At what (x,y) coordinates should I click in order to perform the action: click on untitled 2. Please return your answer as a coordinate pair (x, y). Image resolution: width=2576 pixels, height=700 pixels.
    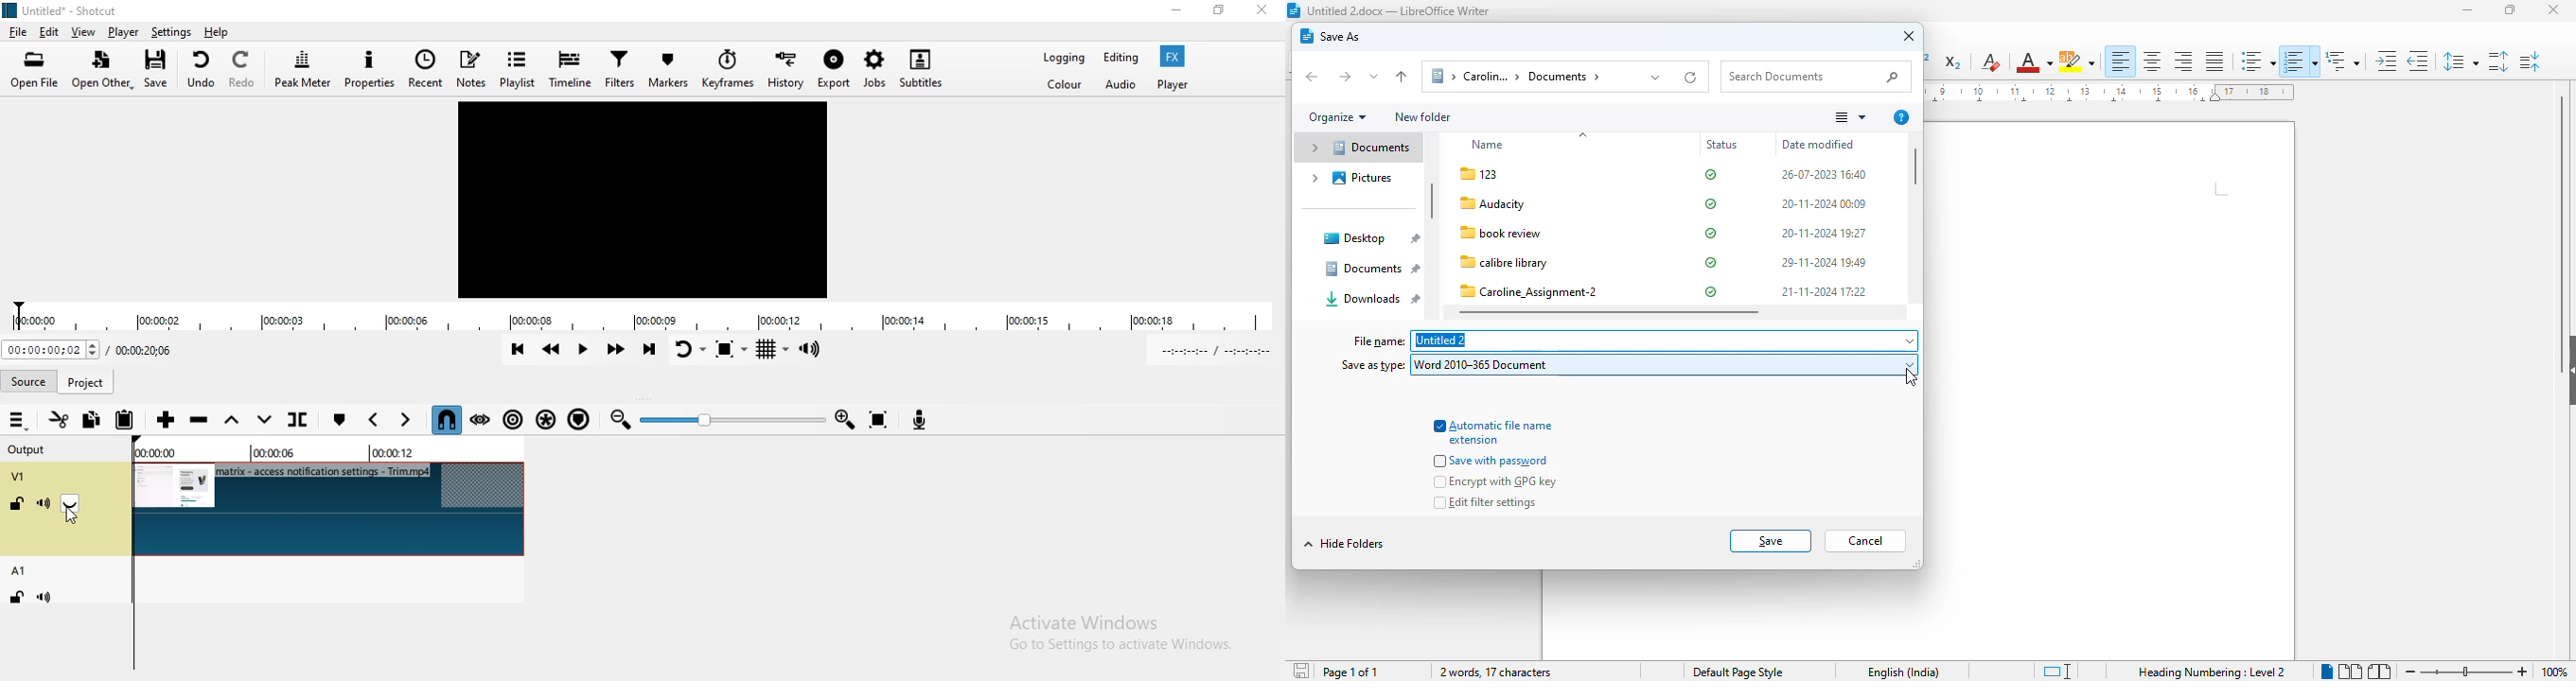
    Looking at the image, I should click on (1665, 341).